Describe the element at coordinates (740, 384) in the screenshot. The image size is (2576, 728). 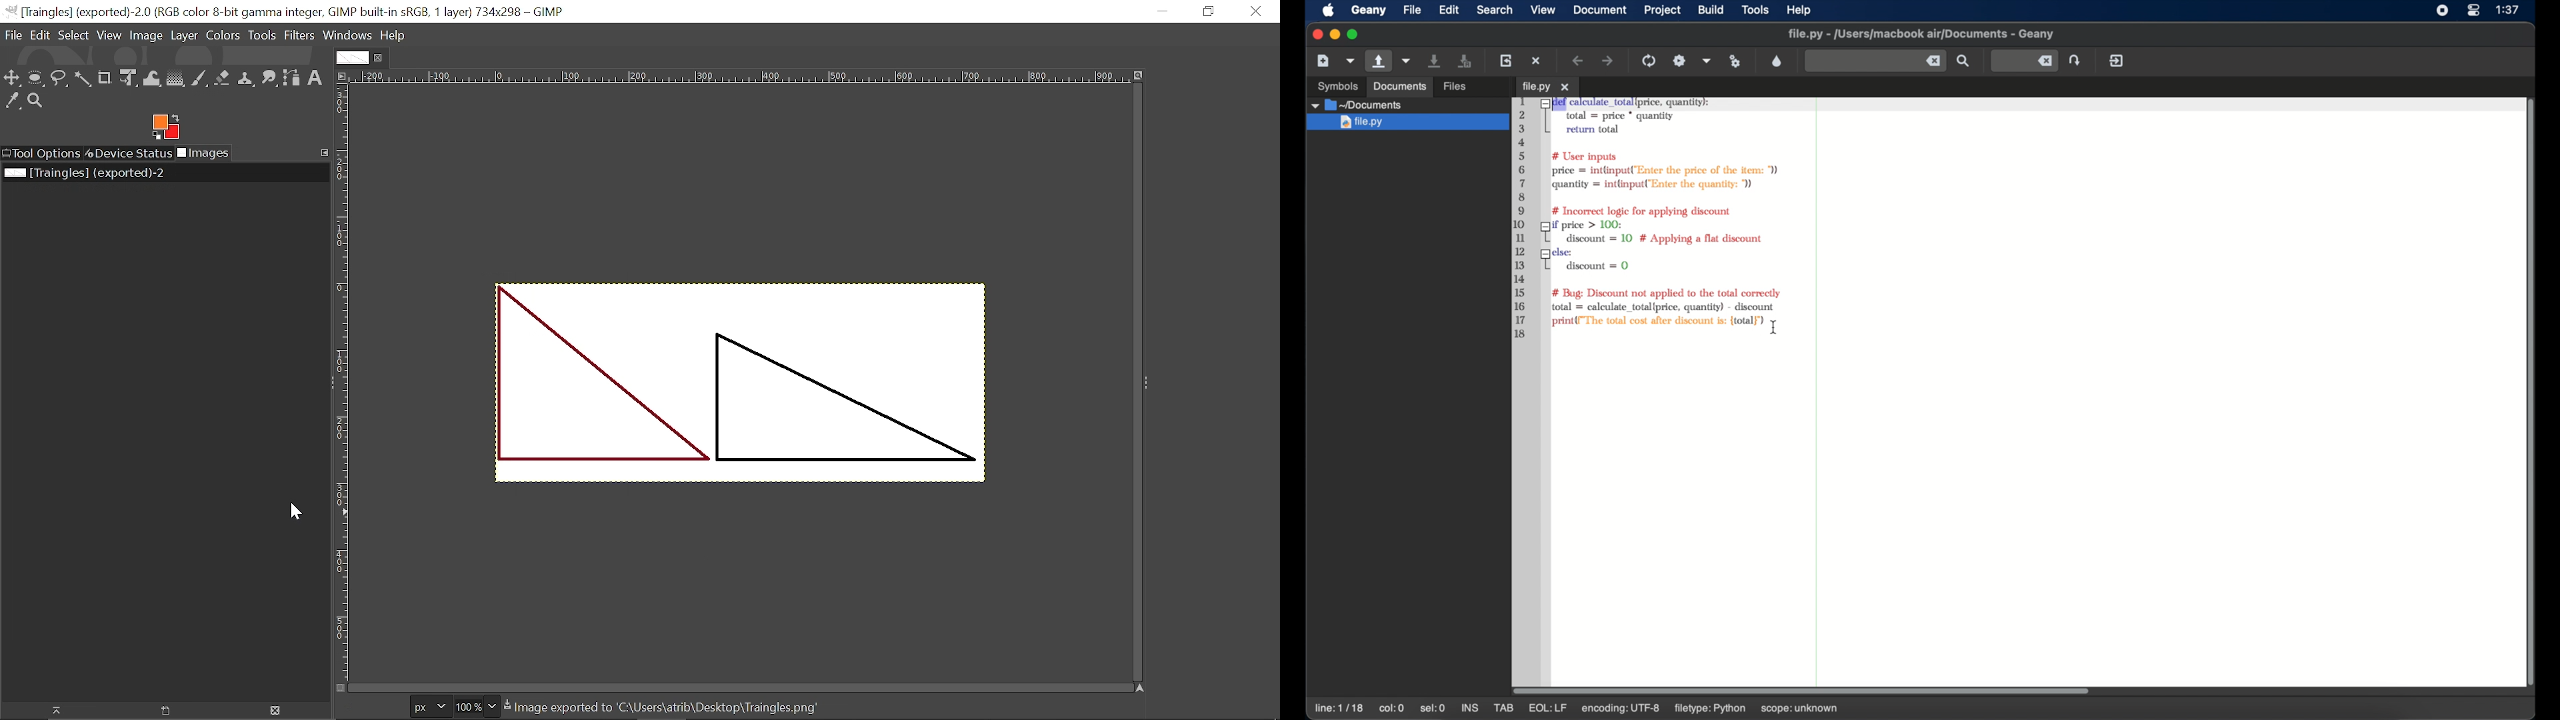
I see `Current image` at that location.